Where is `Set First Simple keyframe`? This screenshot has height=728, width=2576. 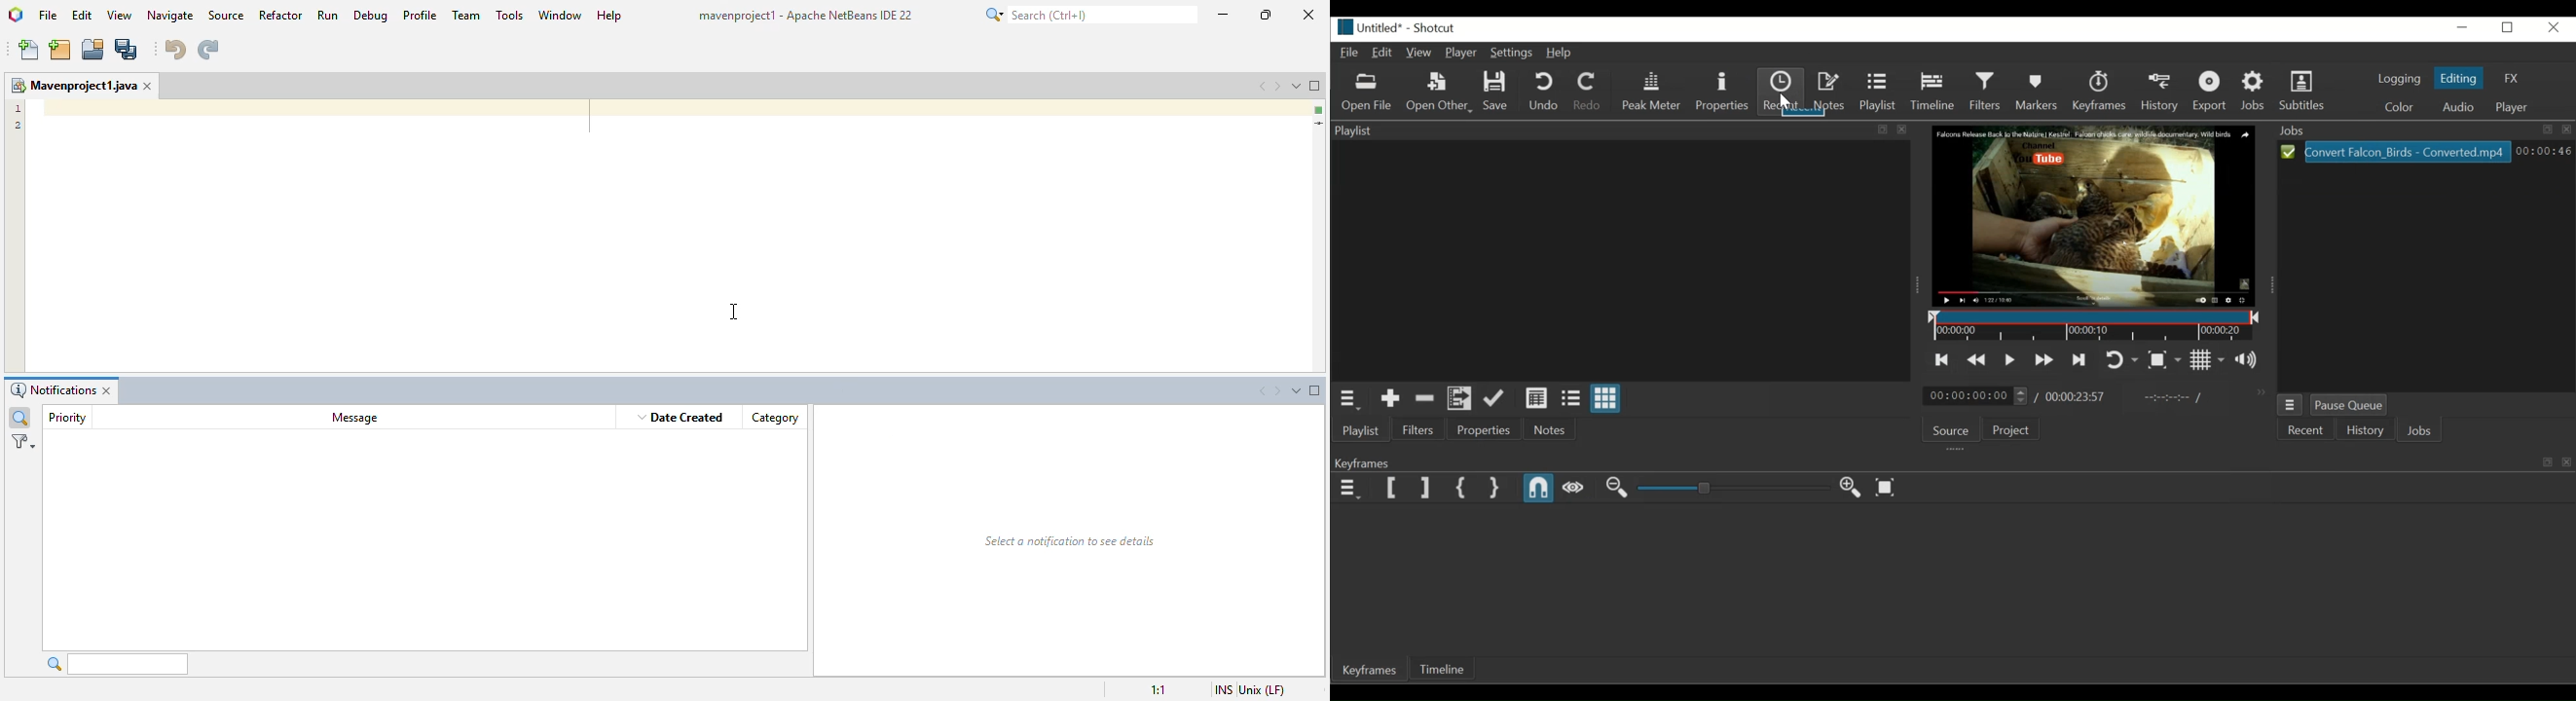
Set First Simple keyframe is located at coordinates (1460, 487).